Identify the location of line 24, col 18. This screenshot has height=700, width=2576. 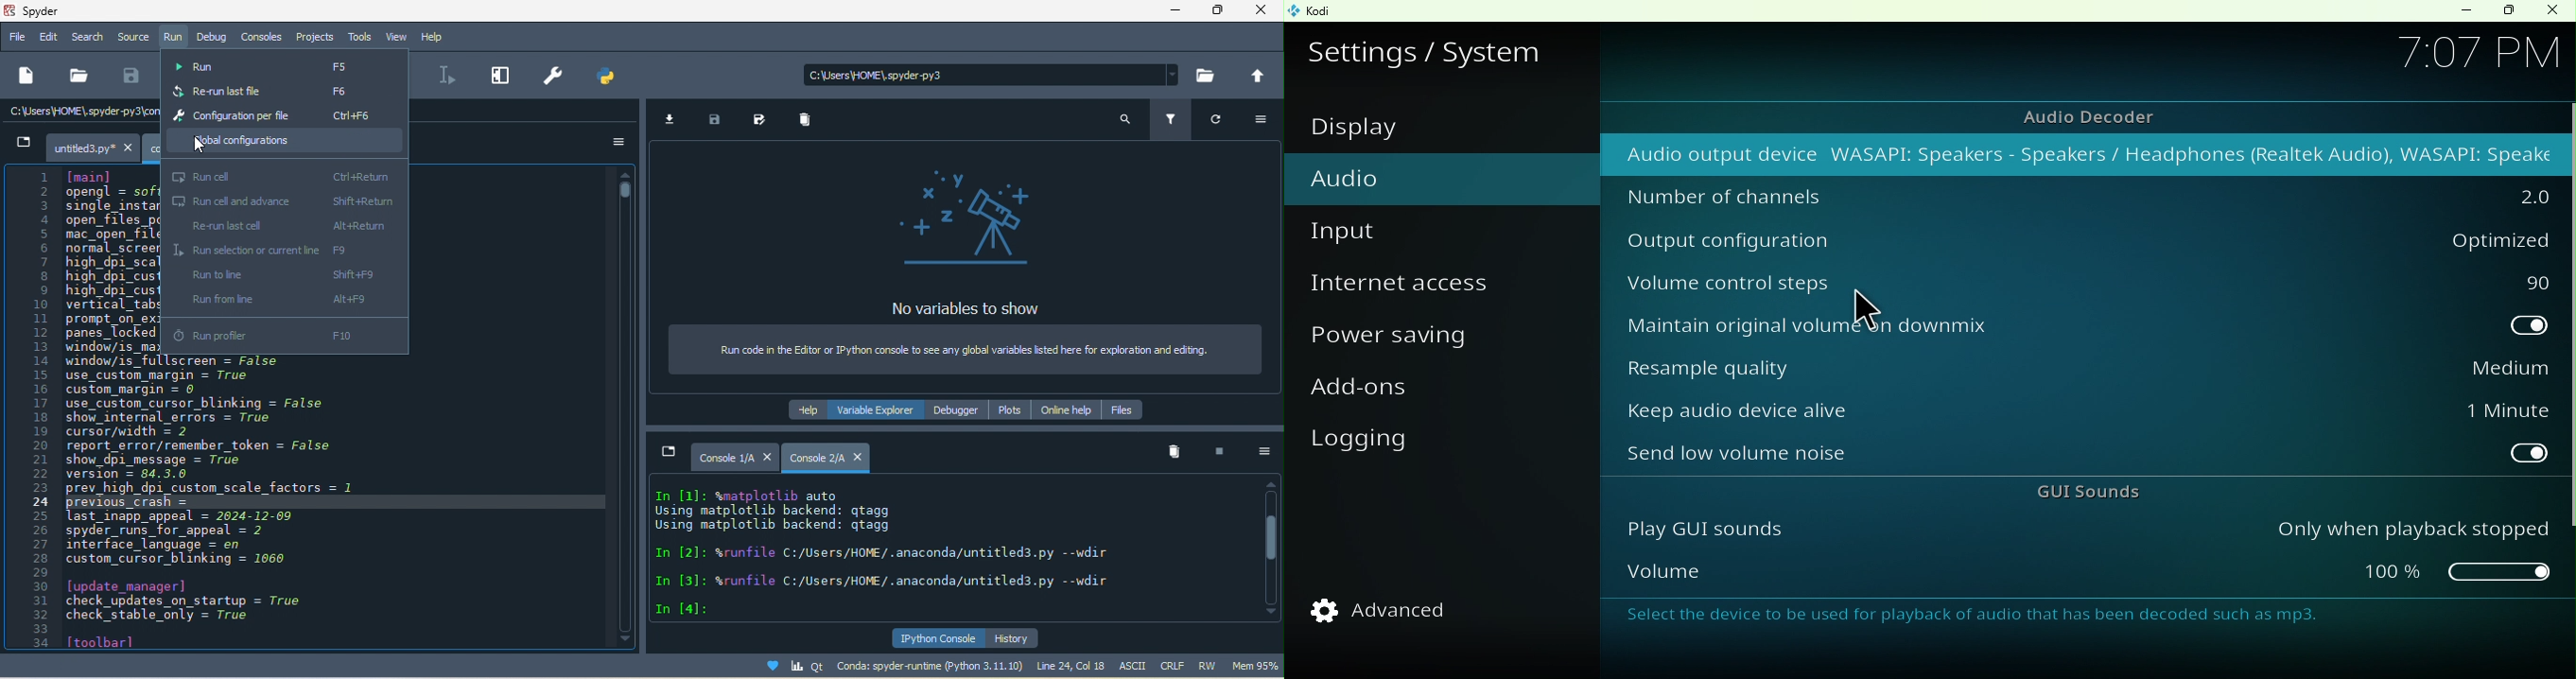
(1076, 665).